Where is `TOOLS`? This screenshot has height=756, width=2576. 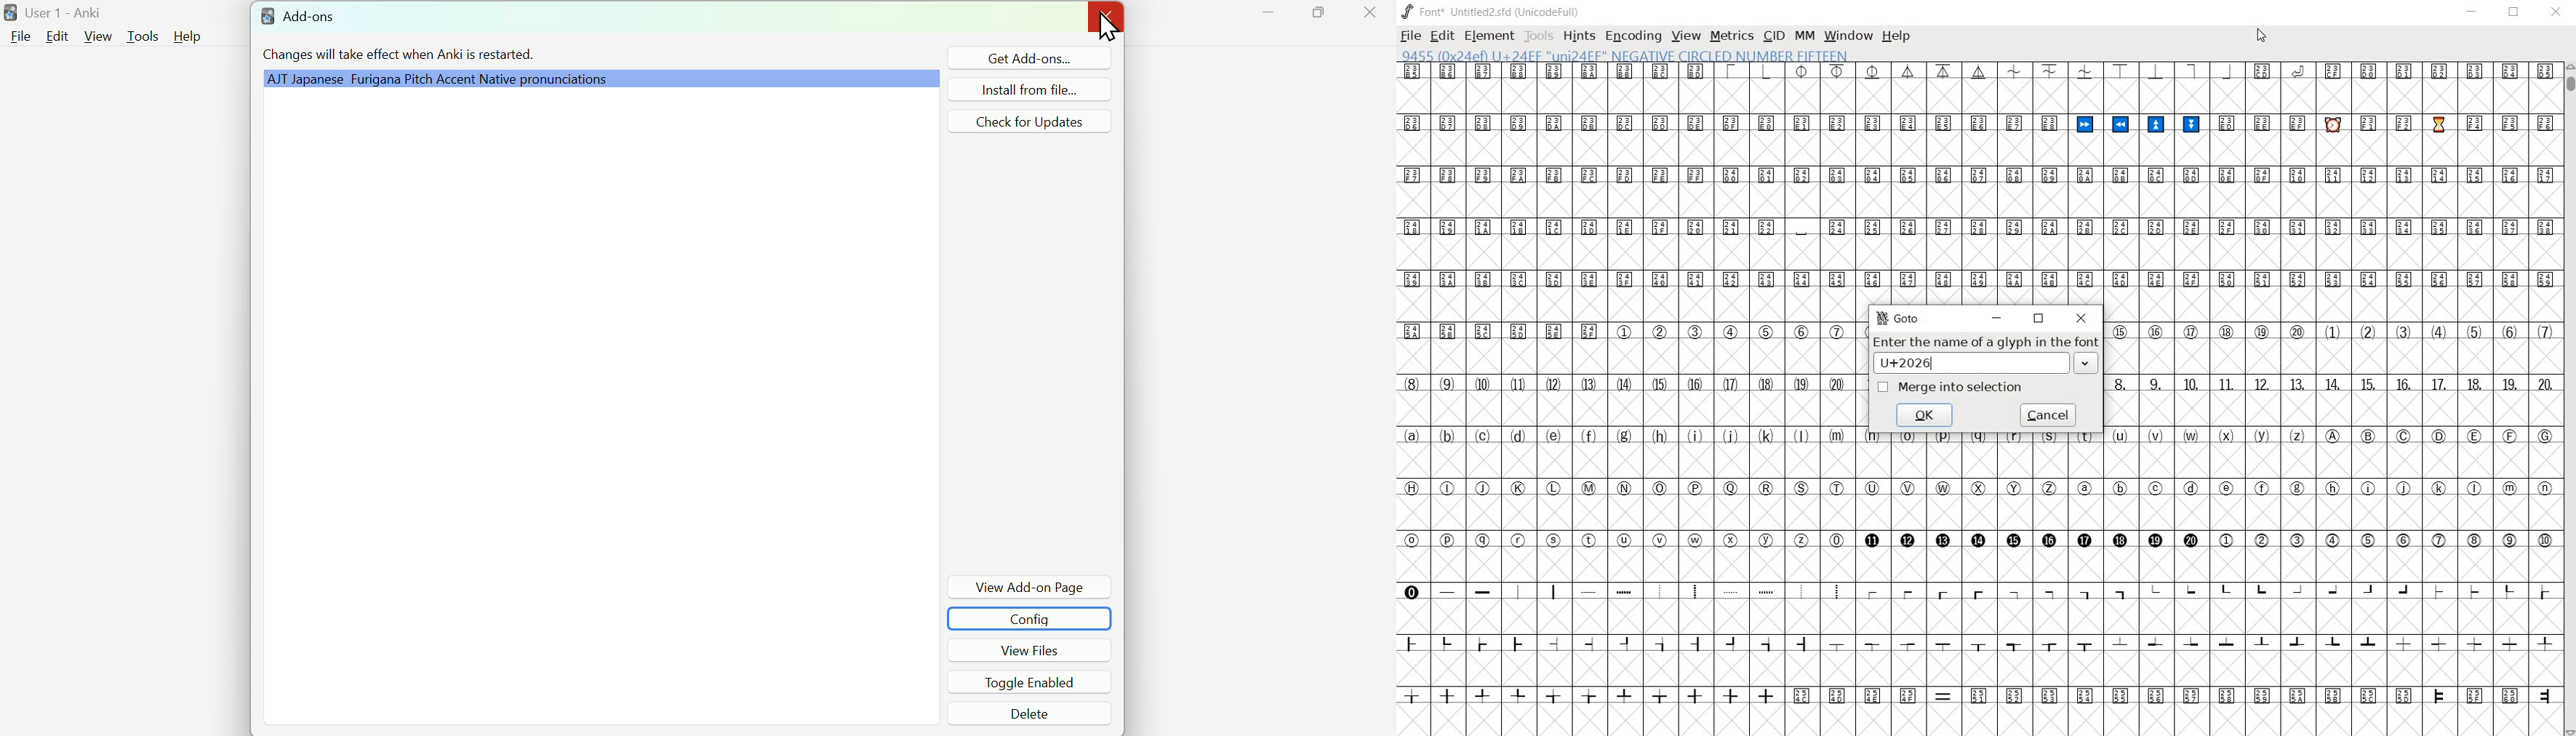 TOOLS is located at coordinates (1540, 35).